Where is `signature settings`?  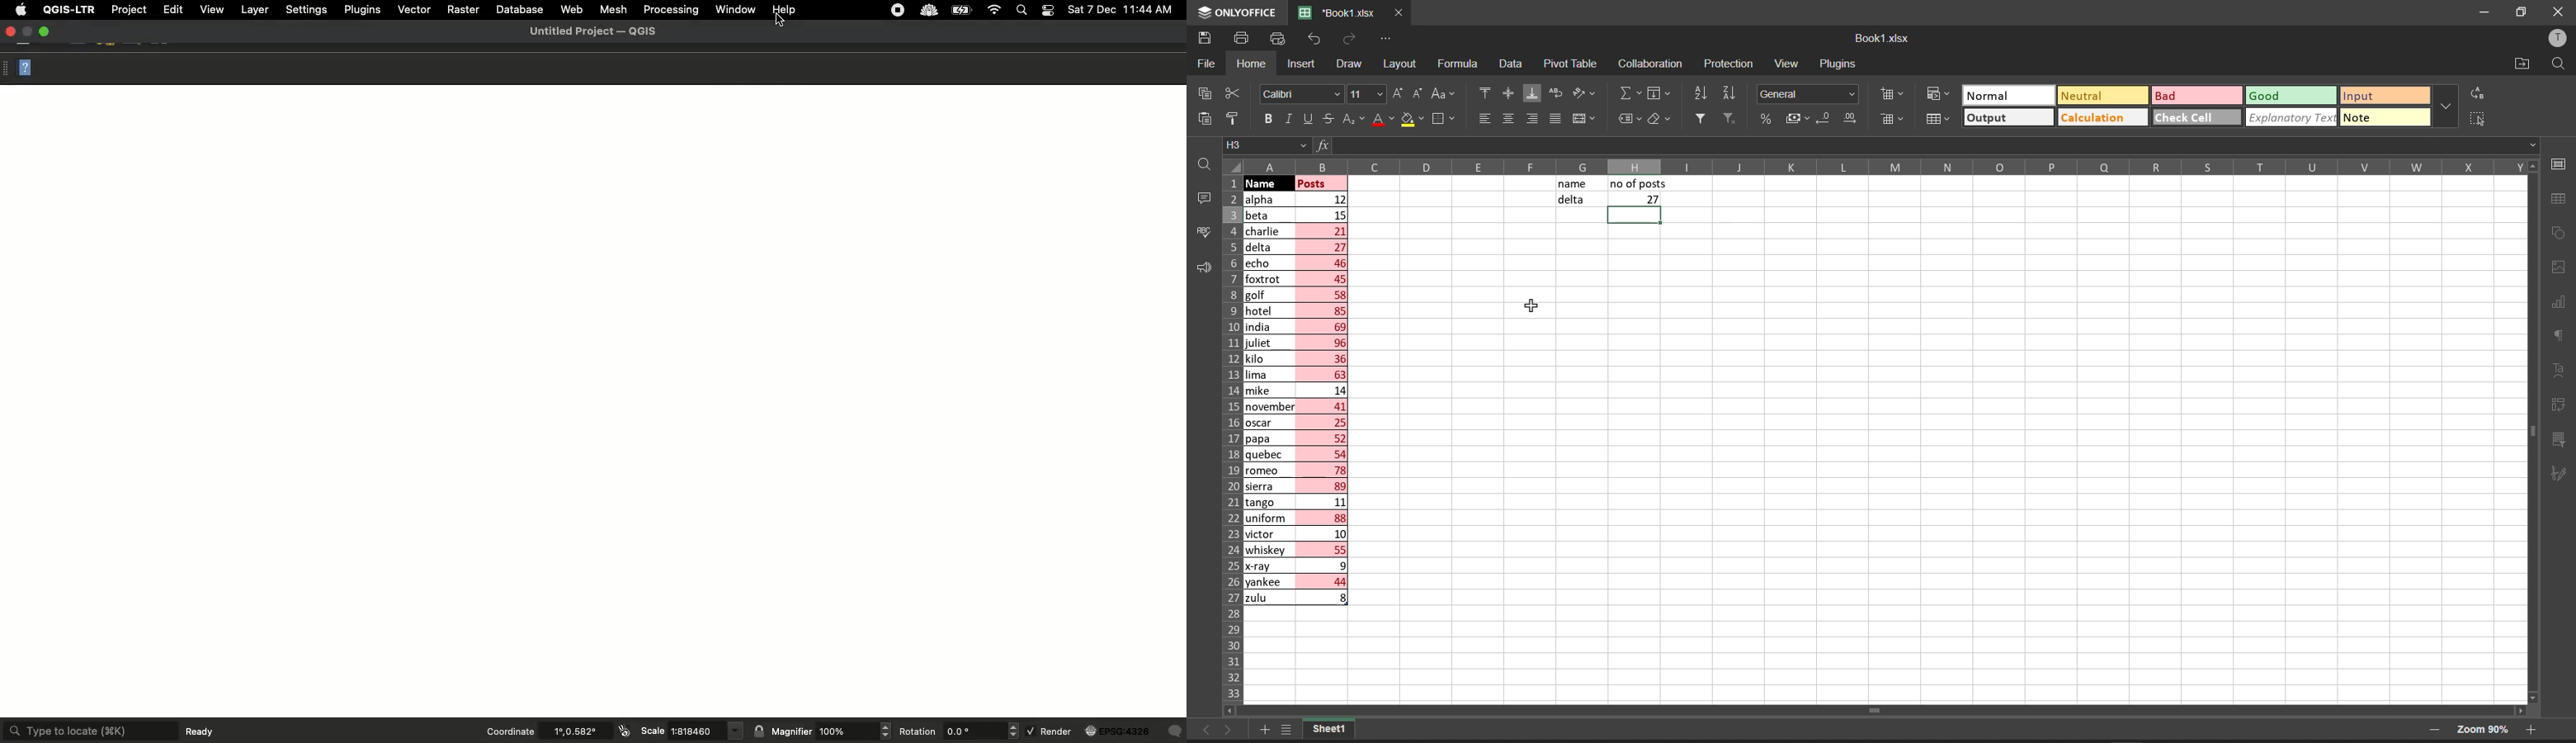
signature settings is located at coordinates (2563, 472).